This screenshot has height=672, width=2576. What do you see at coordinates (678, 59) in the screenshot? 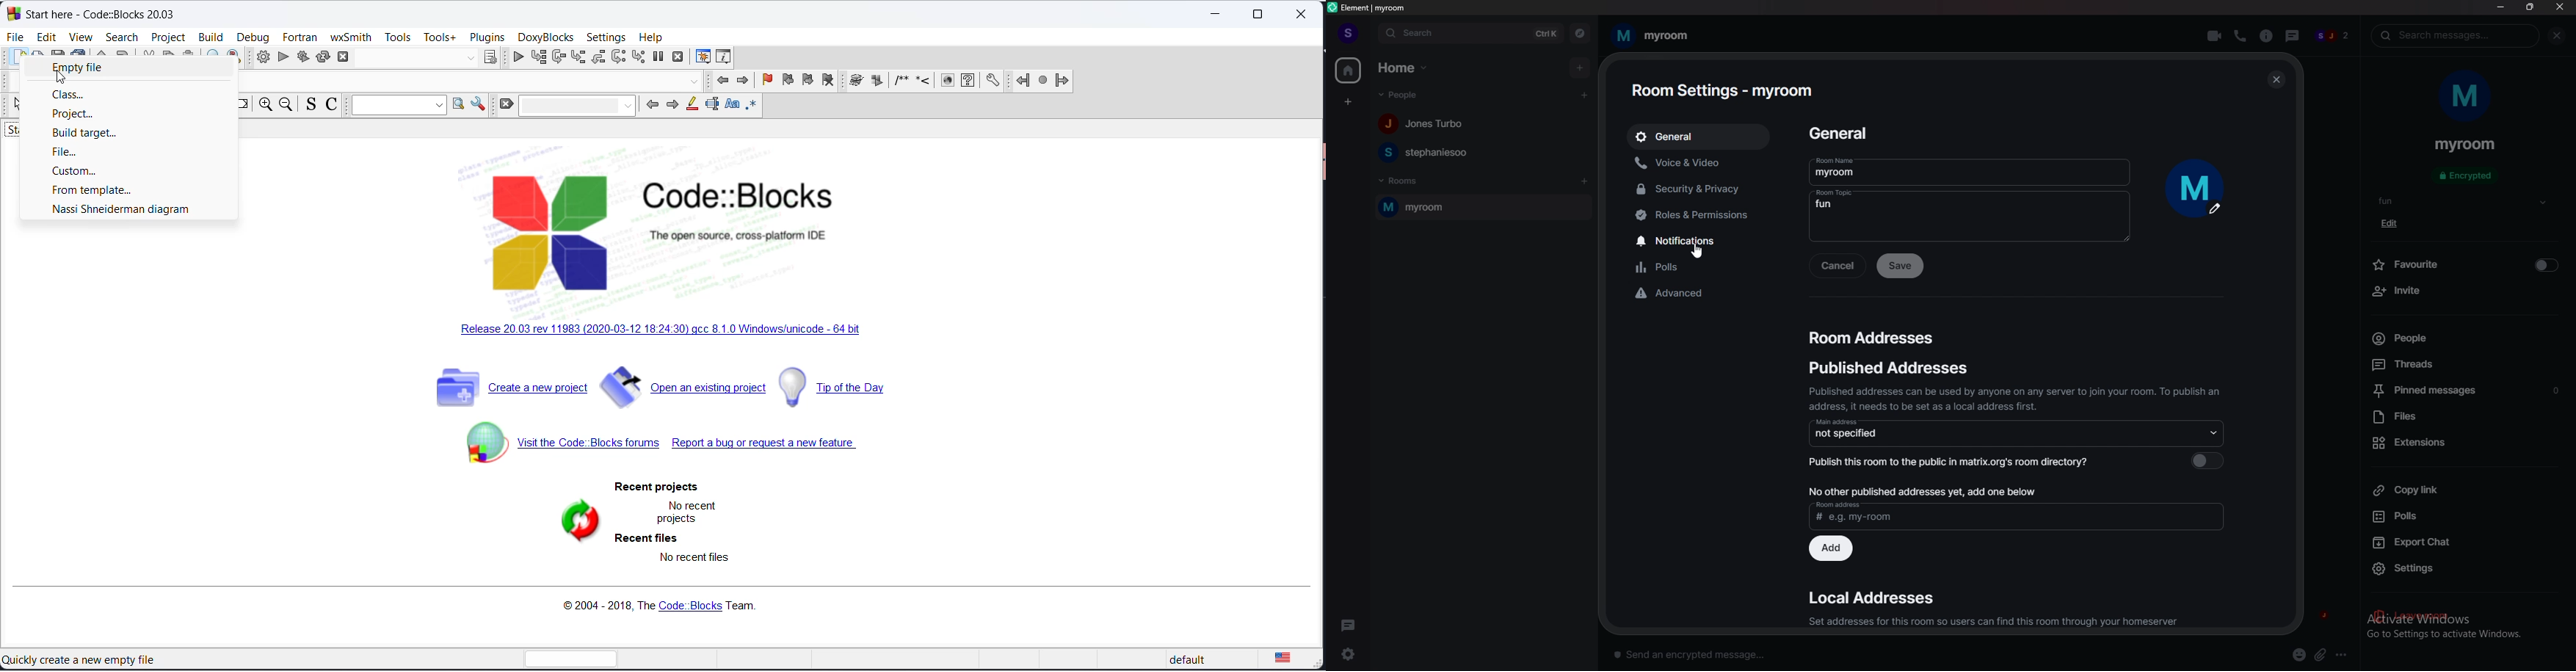
I see `stop debugging` at bounding box center [678, 59].